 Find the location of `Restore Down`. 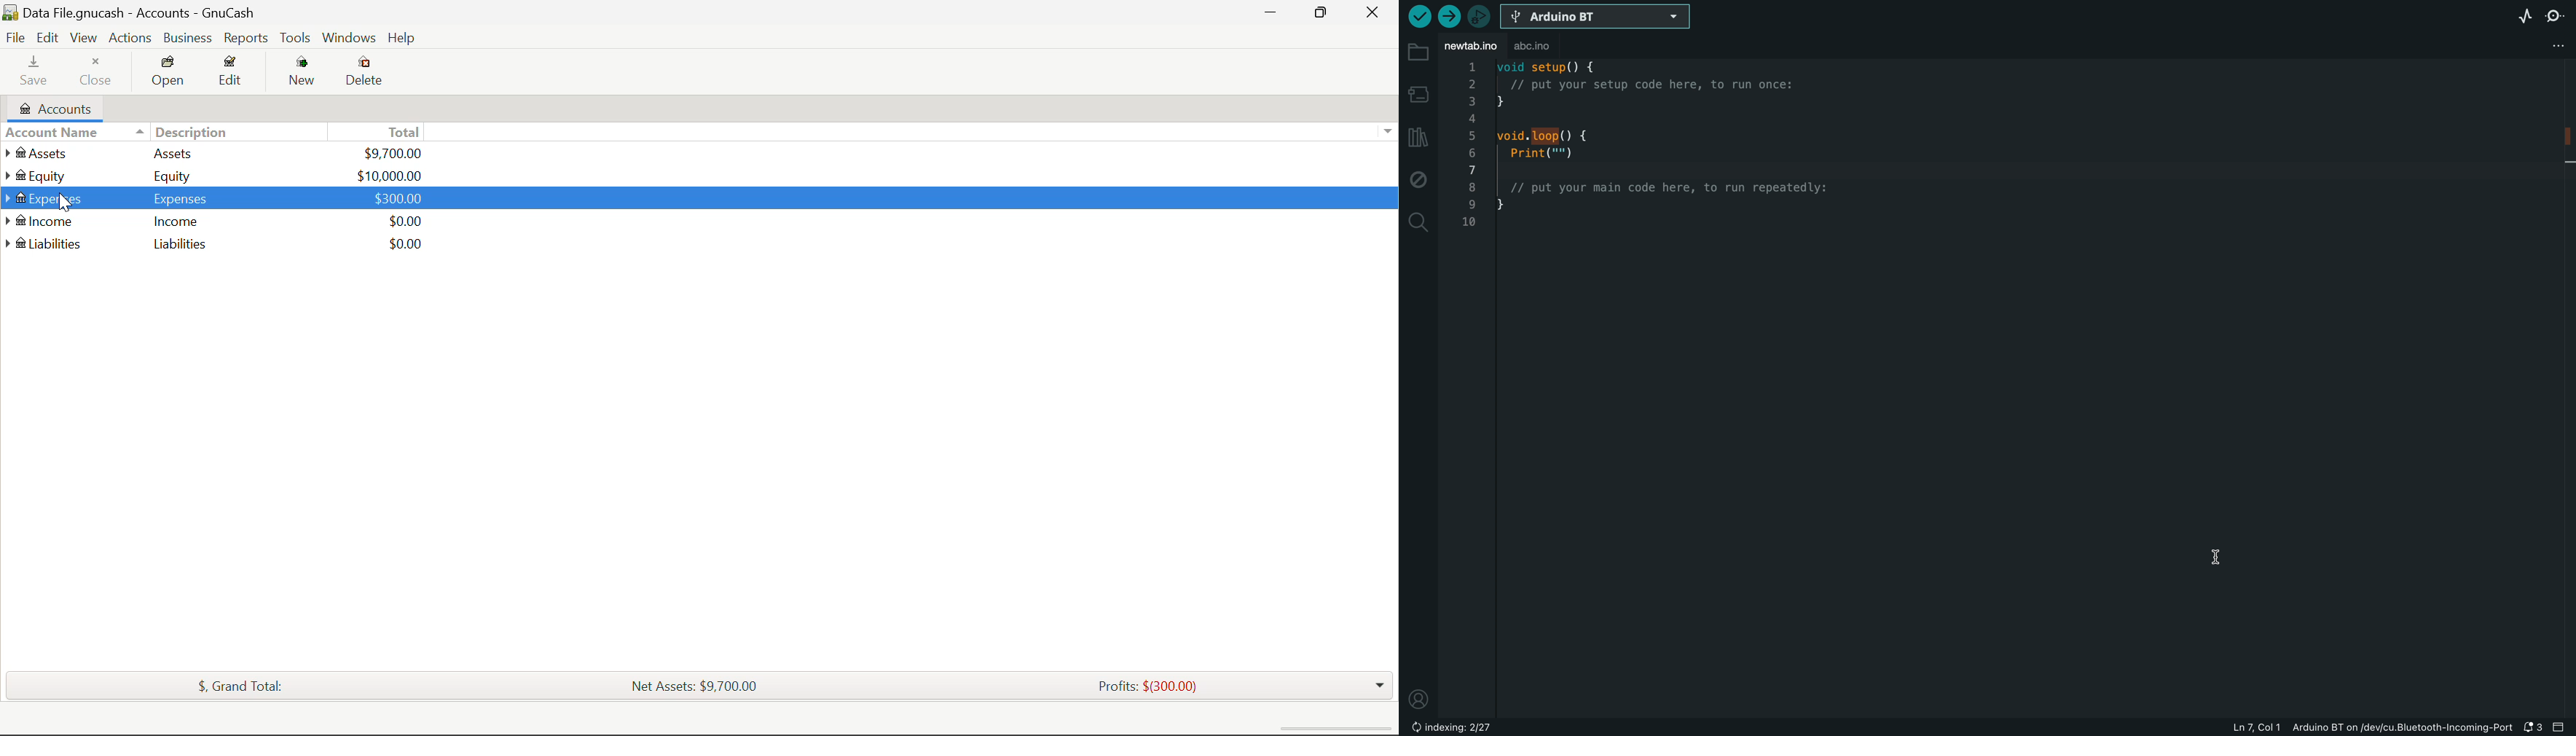

Restore Down is located at coordinates (1273, 15).